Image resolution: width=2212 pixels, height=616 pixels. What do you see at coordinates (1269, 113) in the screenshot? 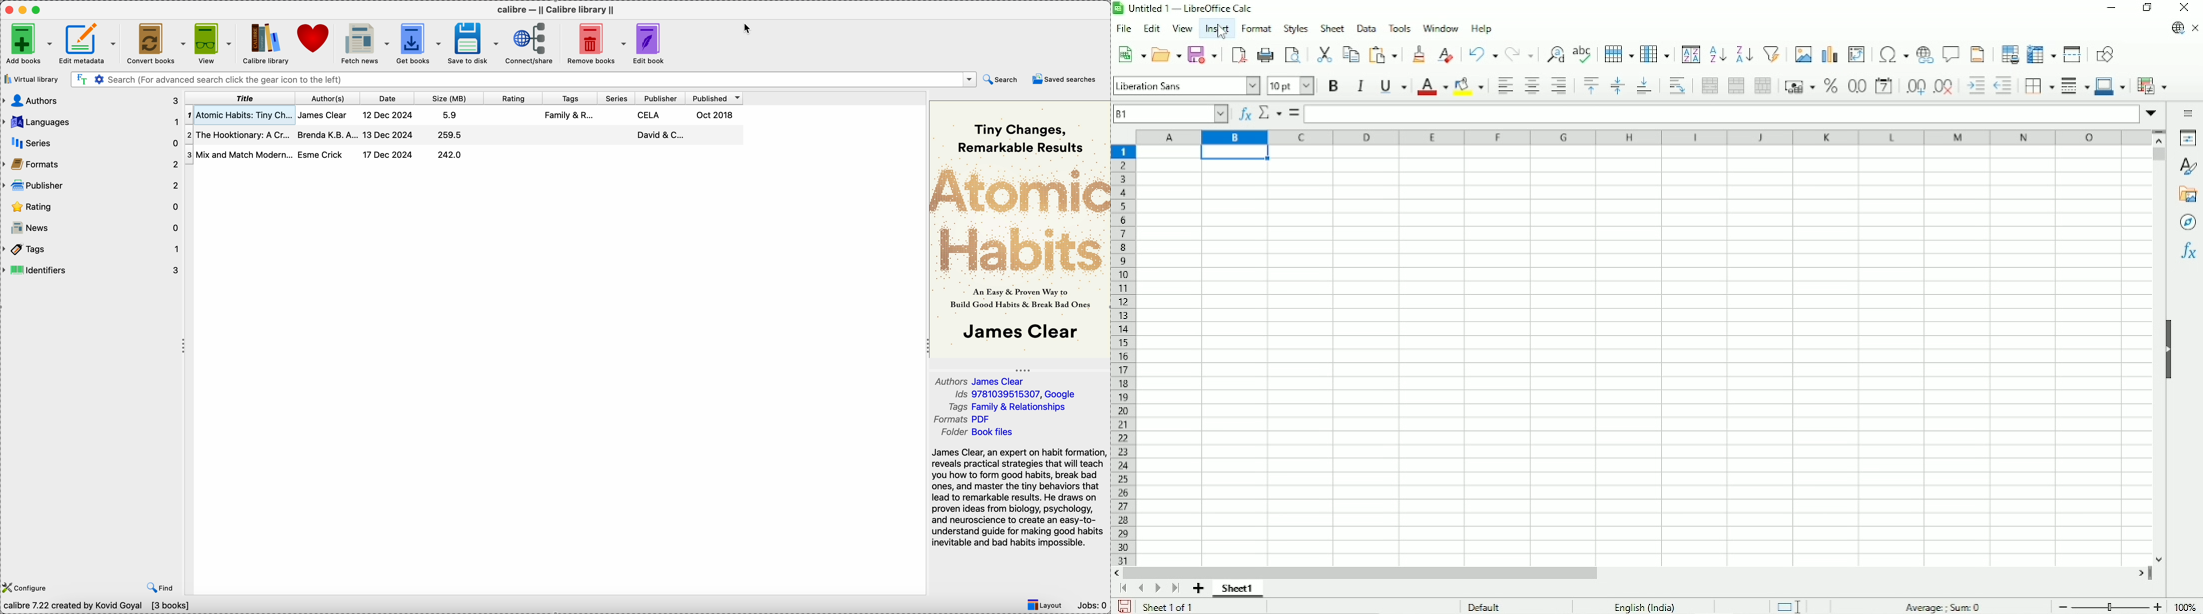
I see `Select function` at bounding box center [1269, 113].